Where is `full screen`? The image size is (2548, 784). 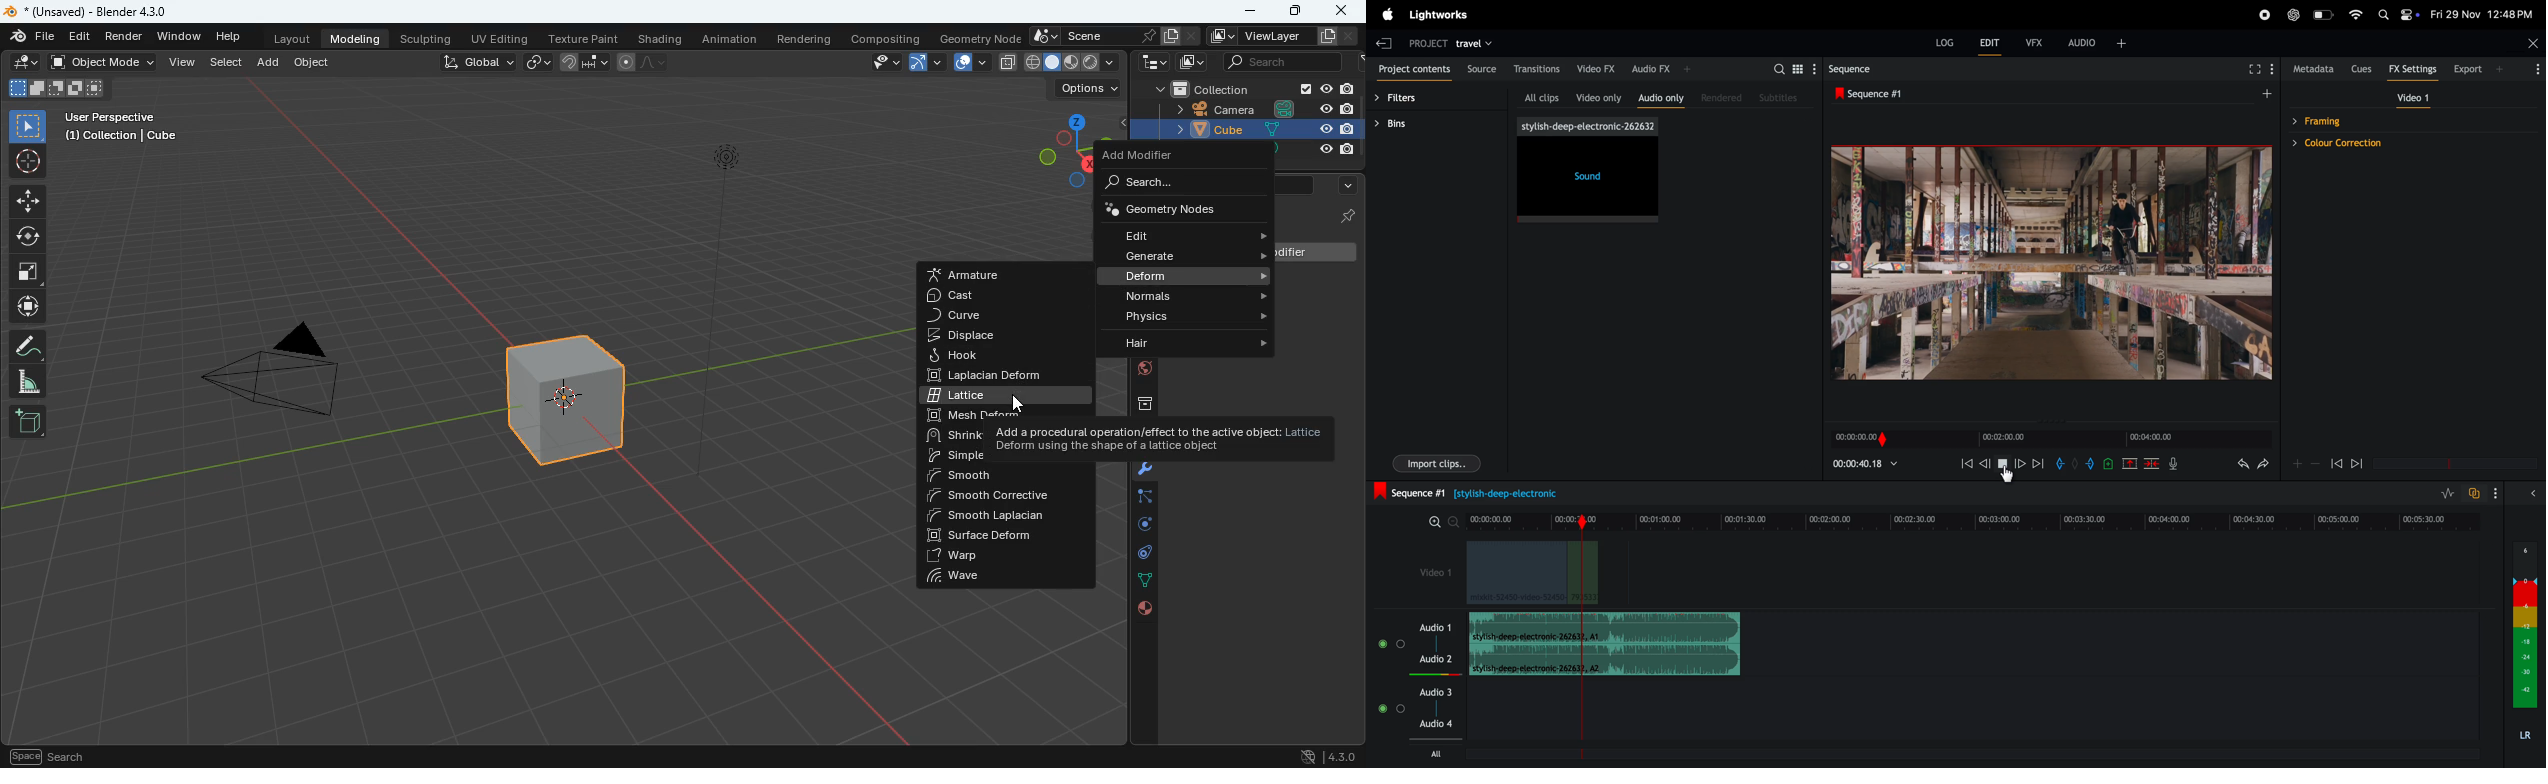 full screen is located at coordinates (2252, 69).